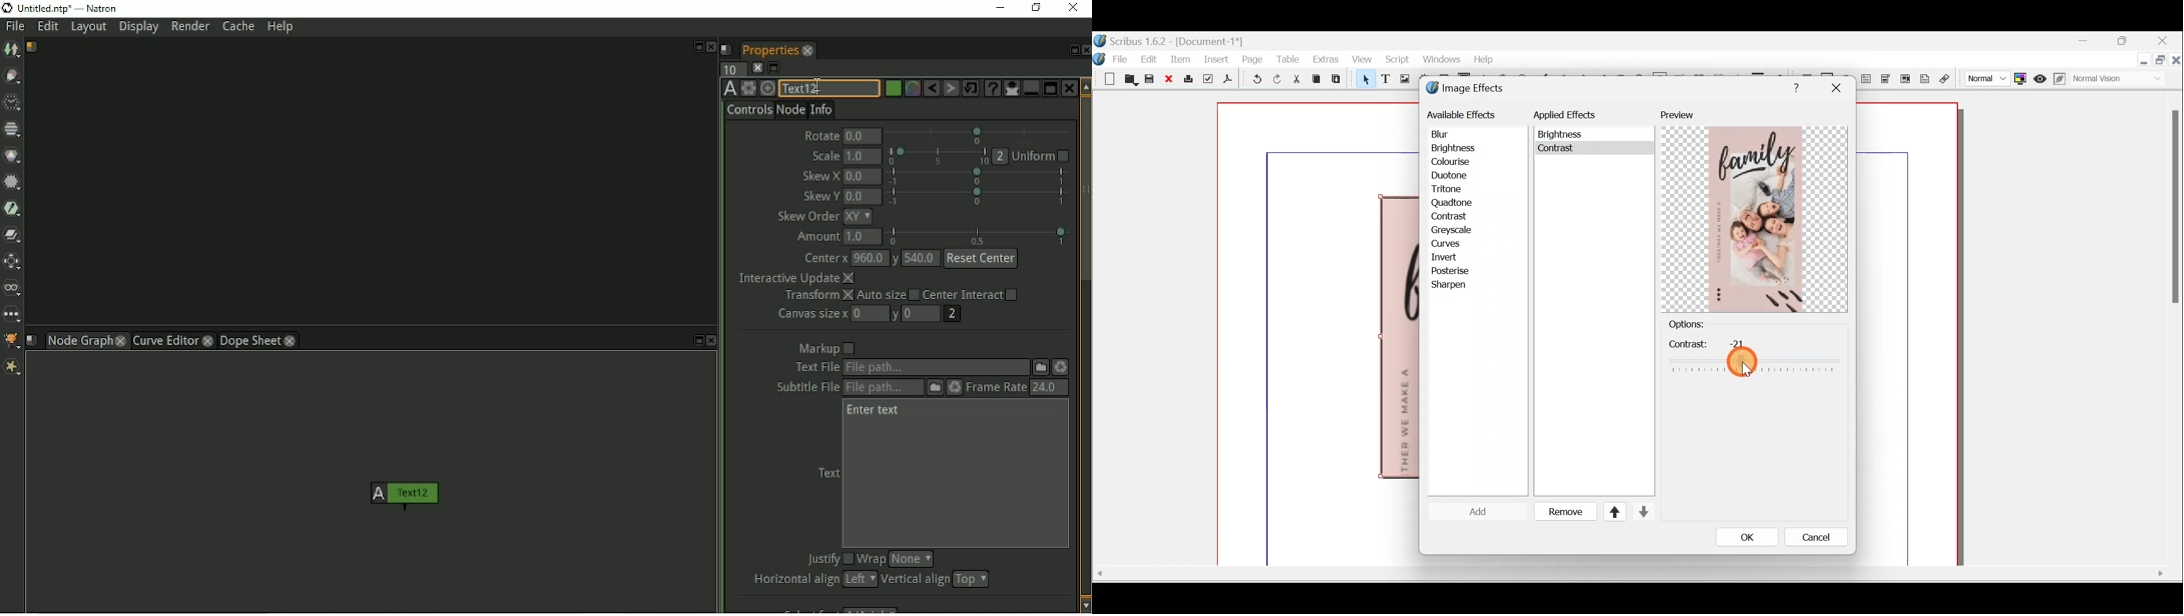  Describe the element at coordinates (1123, 58) in the screenshot. I see `File` at that location.